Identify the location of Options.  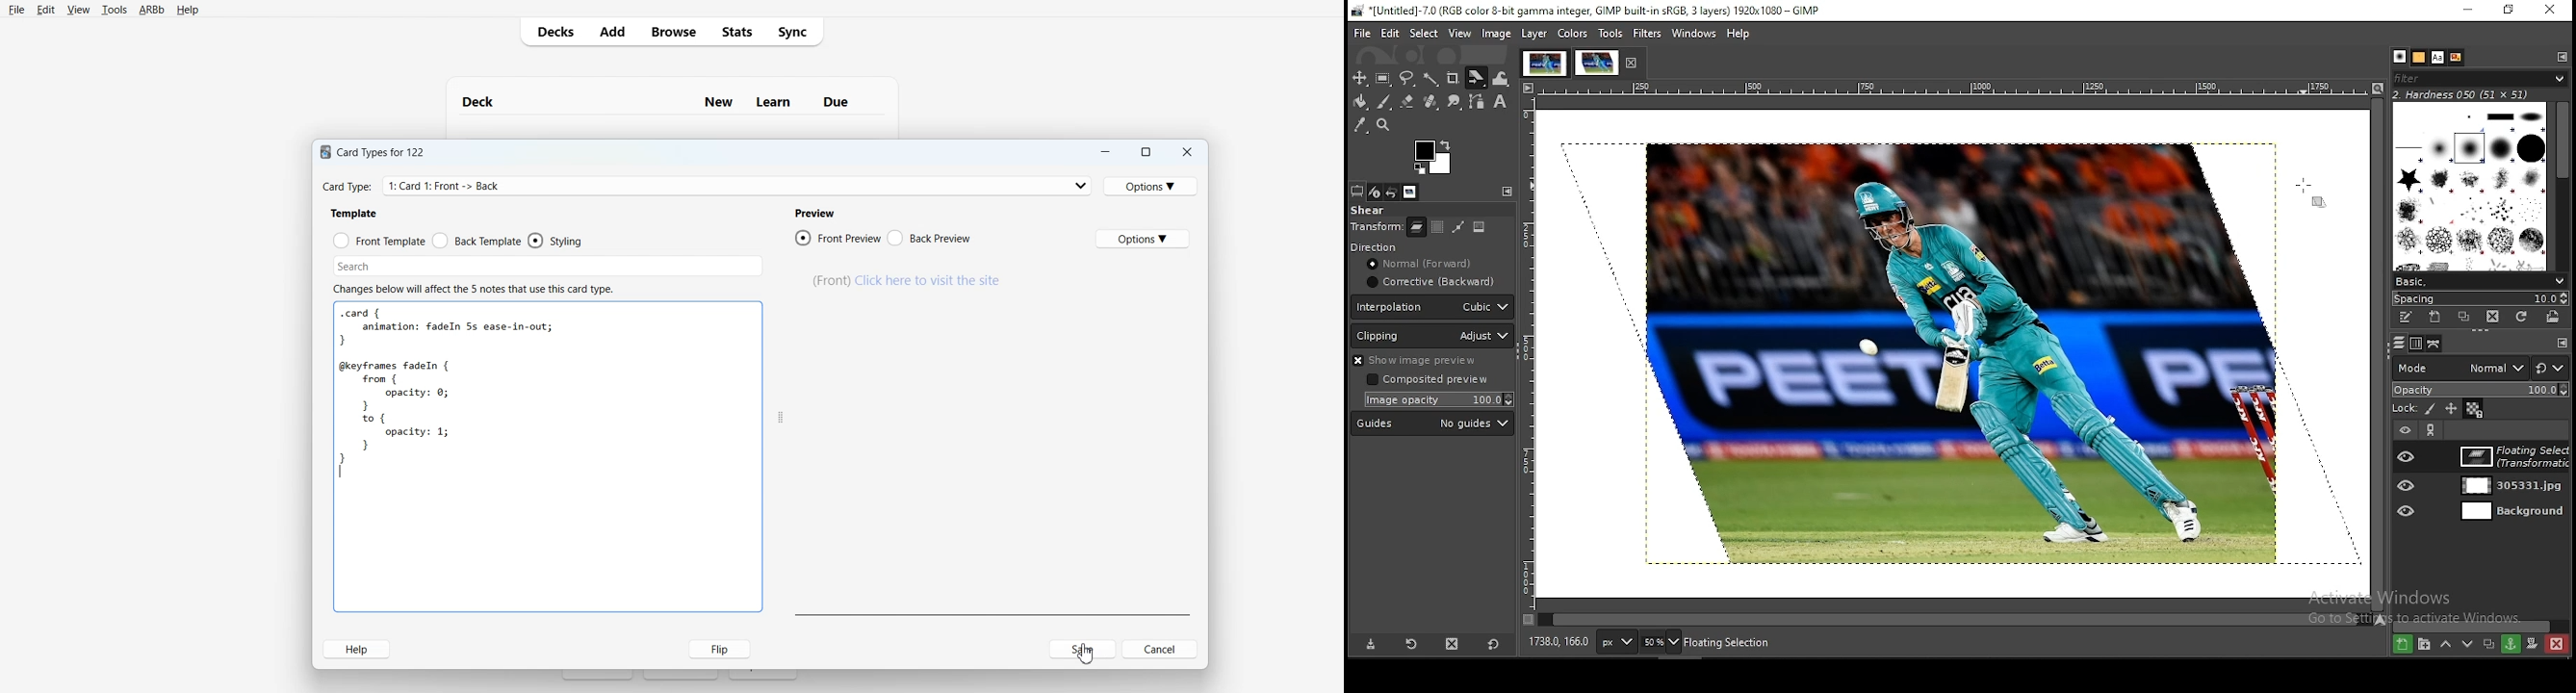
(1144, 239).